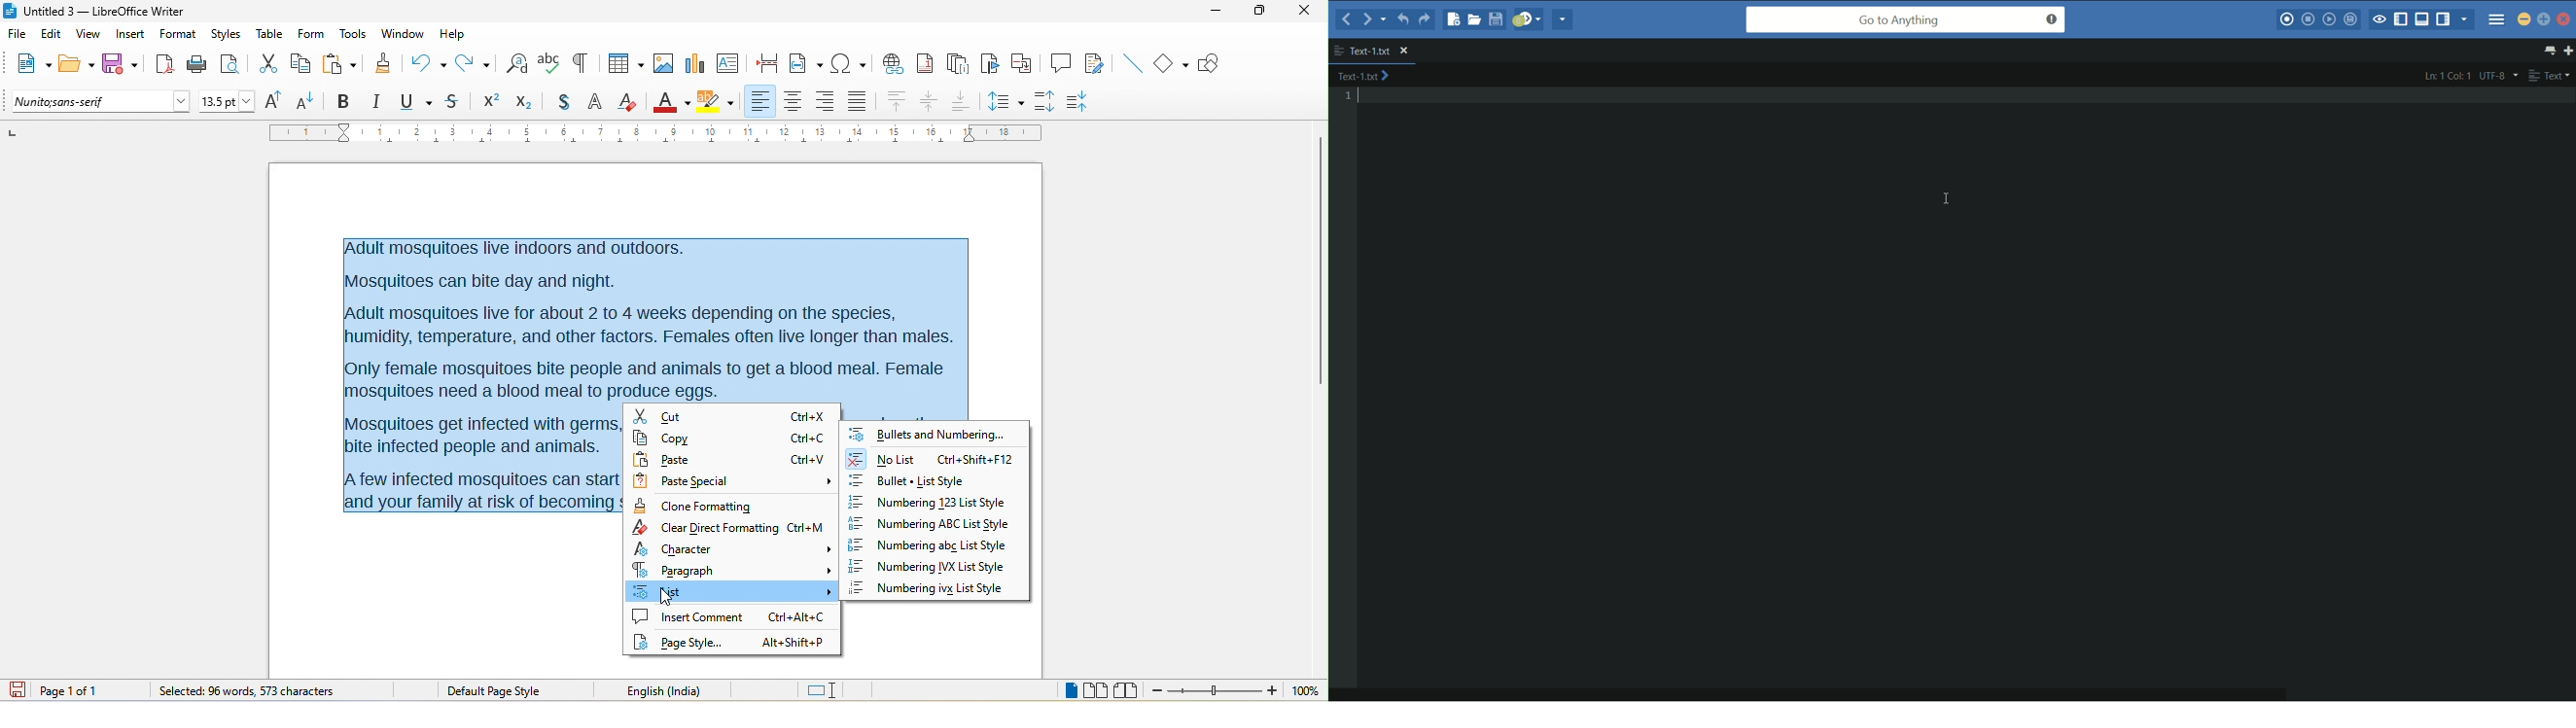  Describe the element at coordinates (671, 689) in the screenshot. I see `English (India)` at that location.